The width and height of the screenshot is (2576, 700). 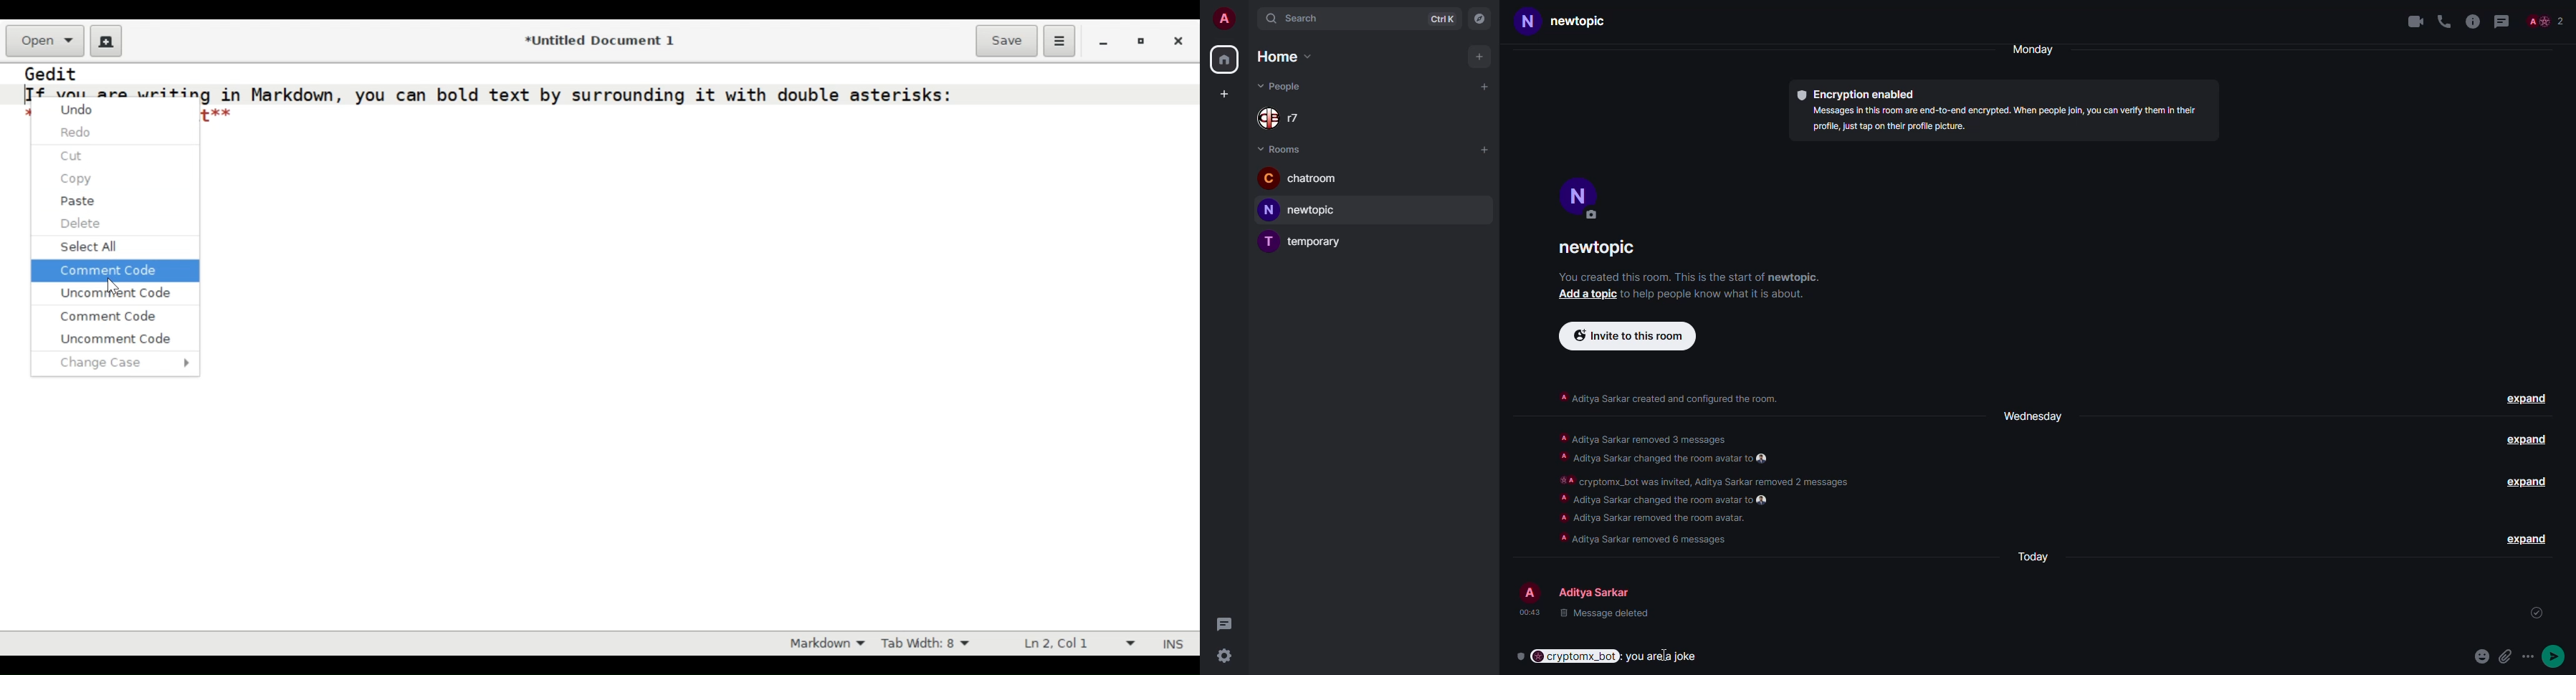 I want to click on Highlight mode dropdown menu, so click(x=828, y=644).